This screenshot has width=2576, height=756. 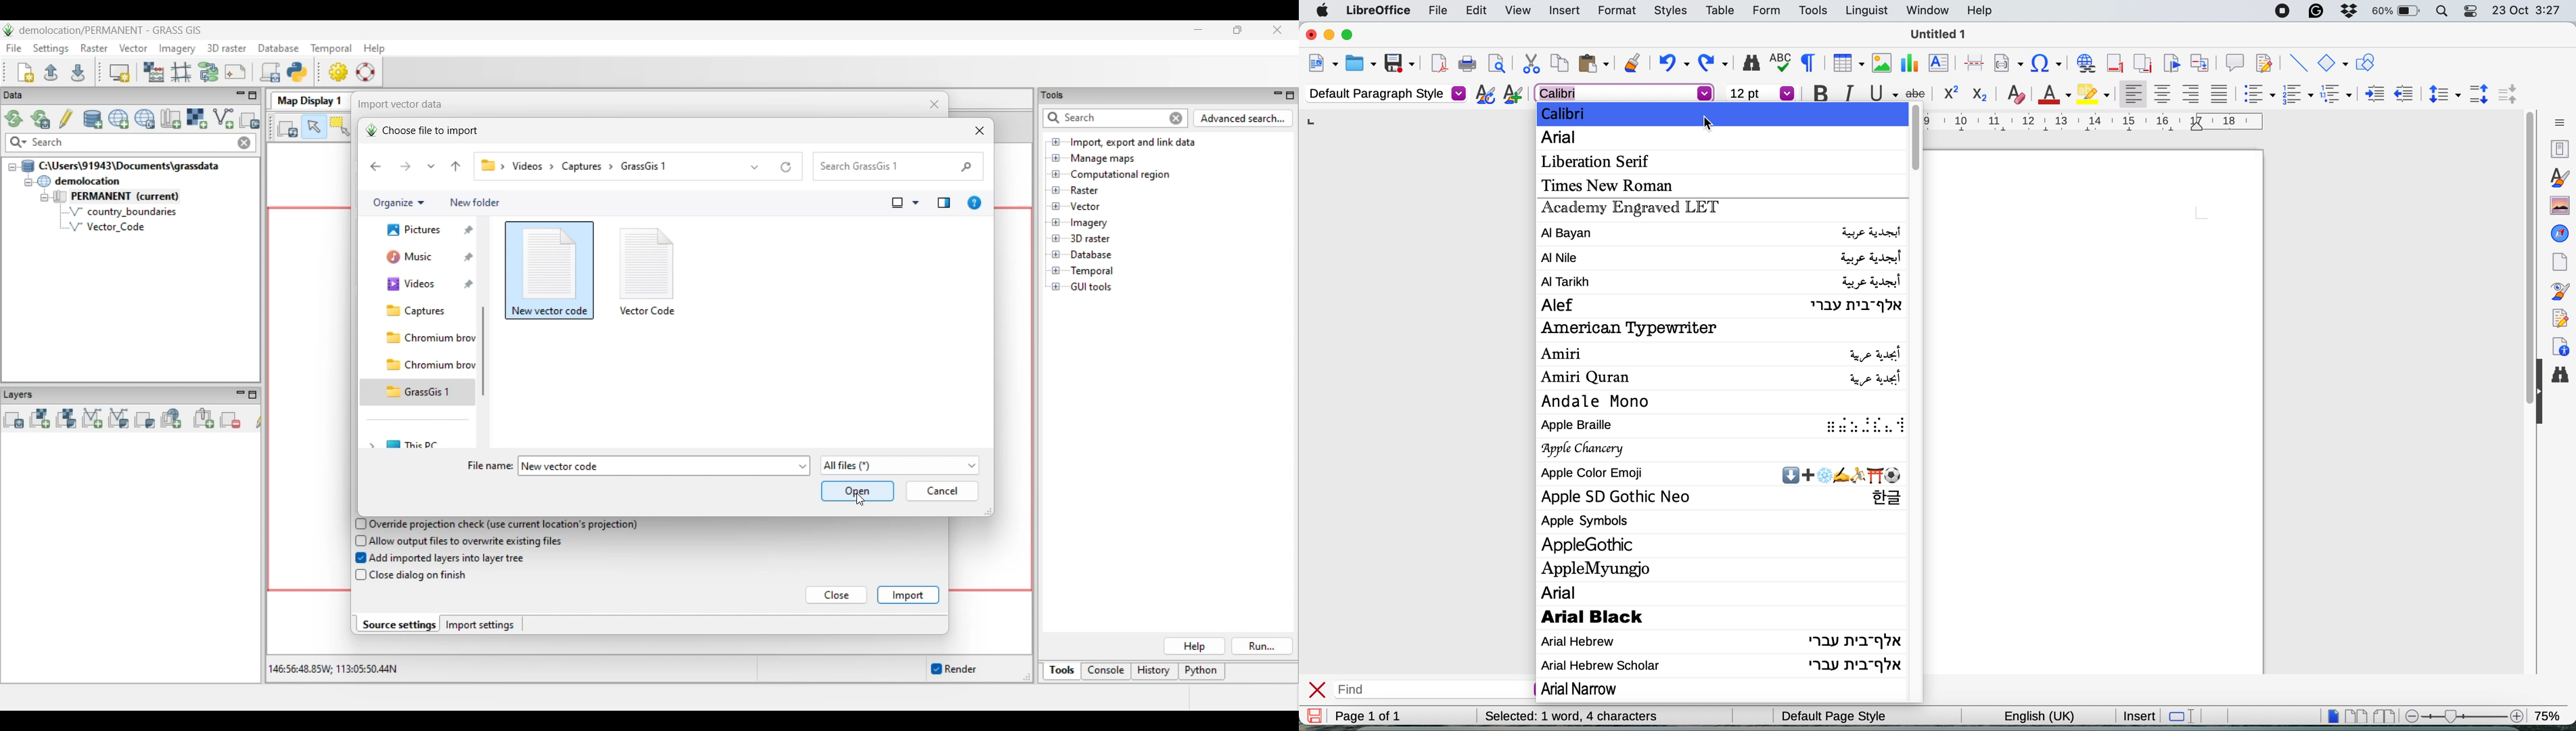 I want to click on default paragraph style, so click(x=1384, y=95).